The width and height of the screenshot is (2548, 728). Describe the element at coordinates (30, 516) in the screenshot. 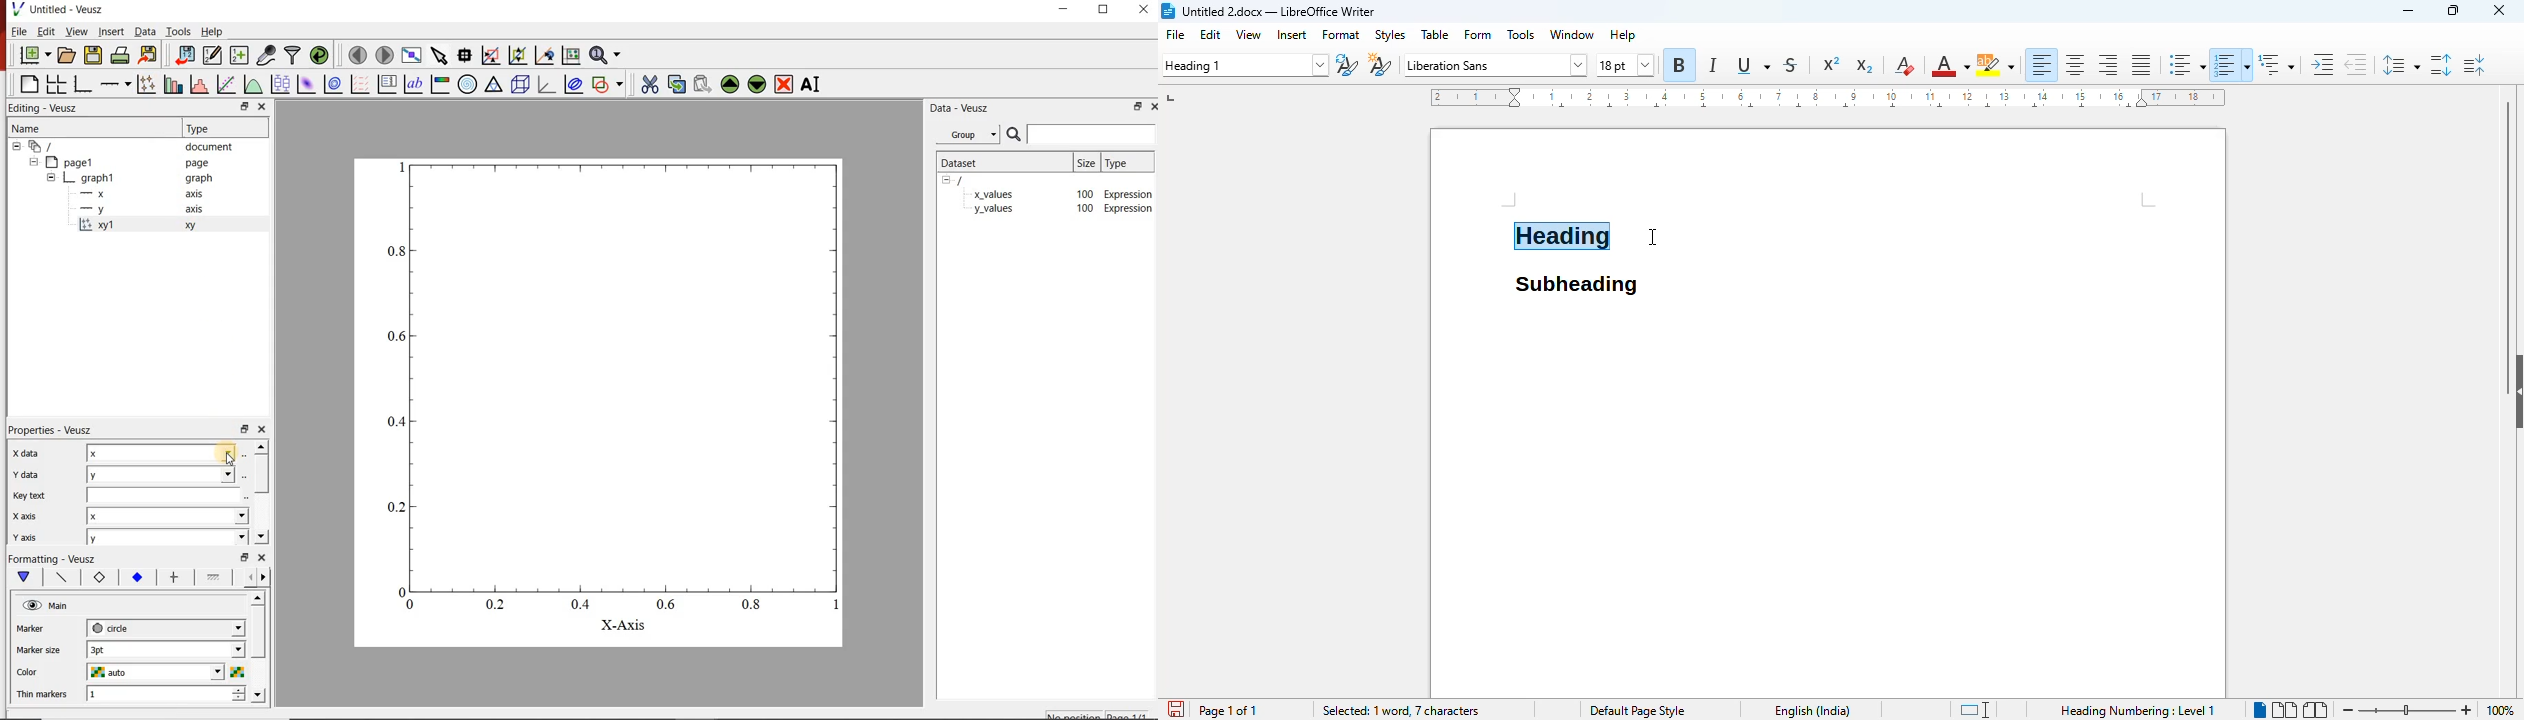

I see `| X axis` at that location.